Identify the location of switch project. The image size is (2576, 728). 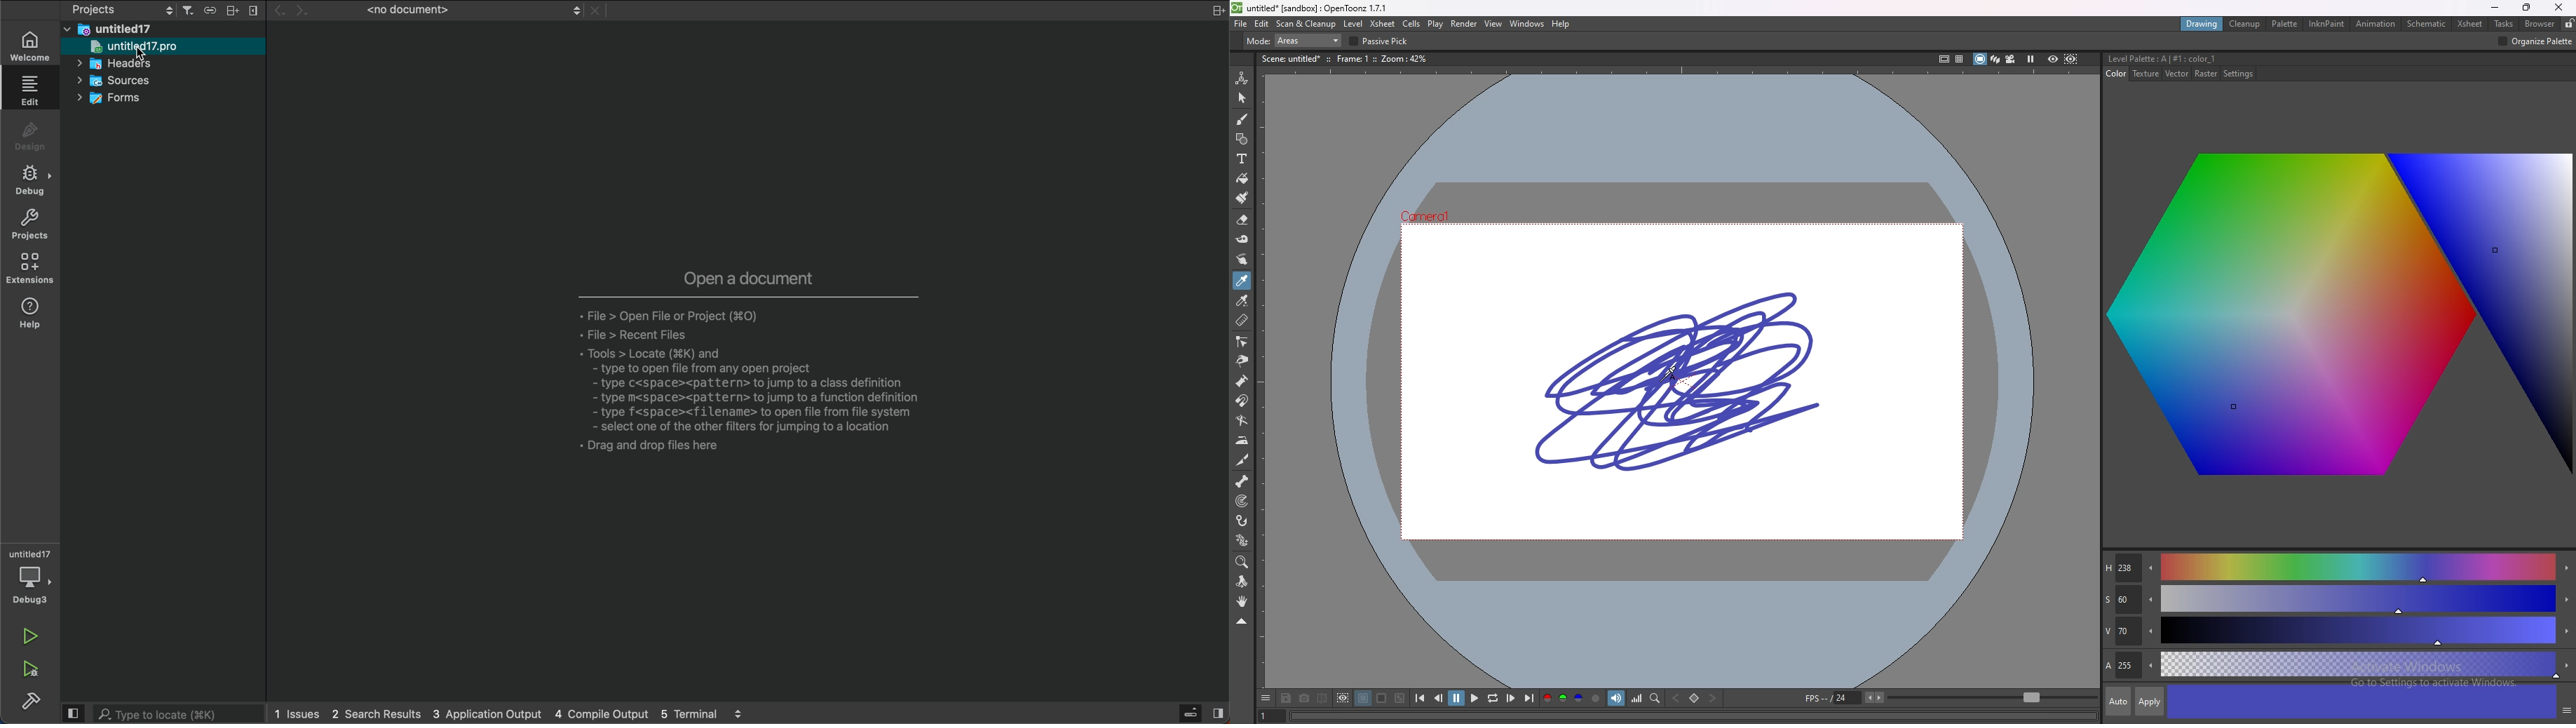
(118, 11).